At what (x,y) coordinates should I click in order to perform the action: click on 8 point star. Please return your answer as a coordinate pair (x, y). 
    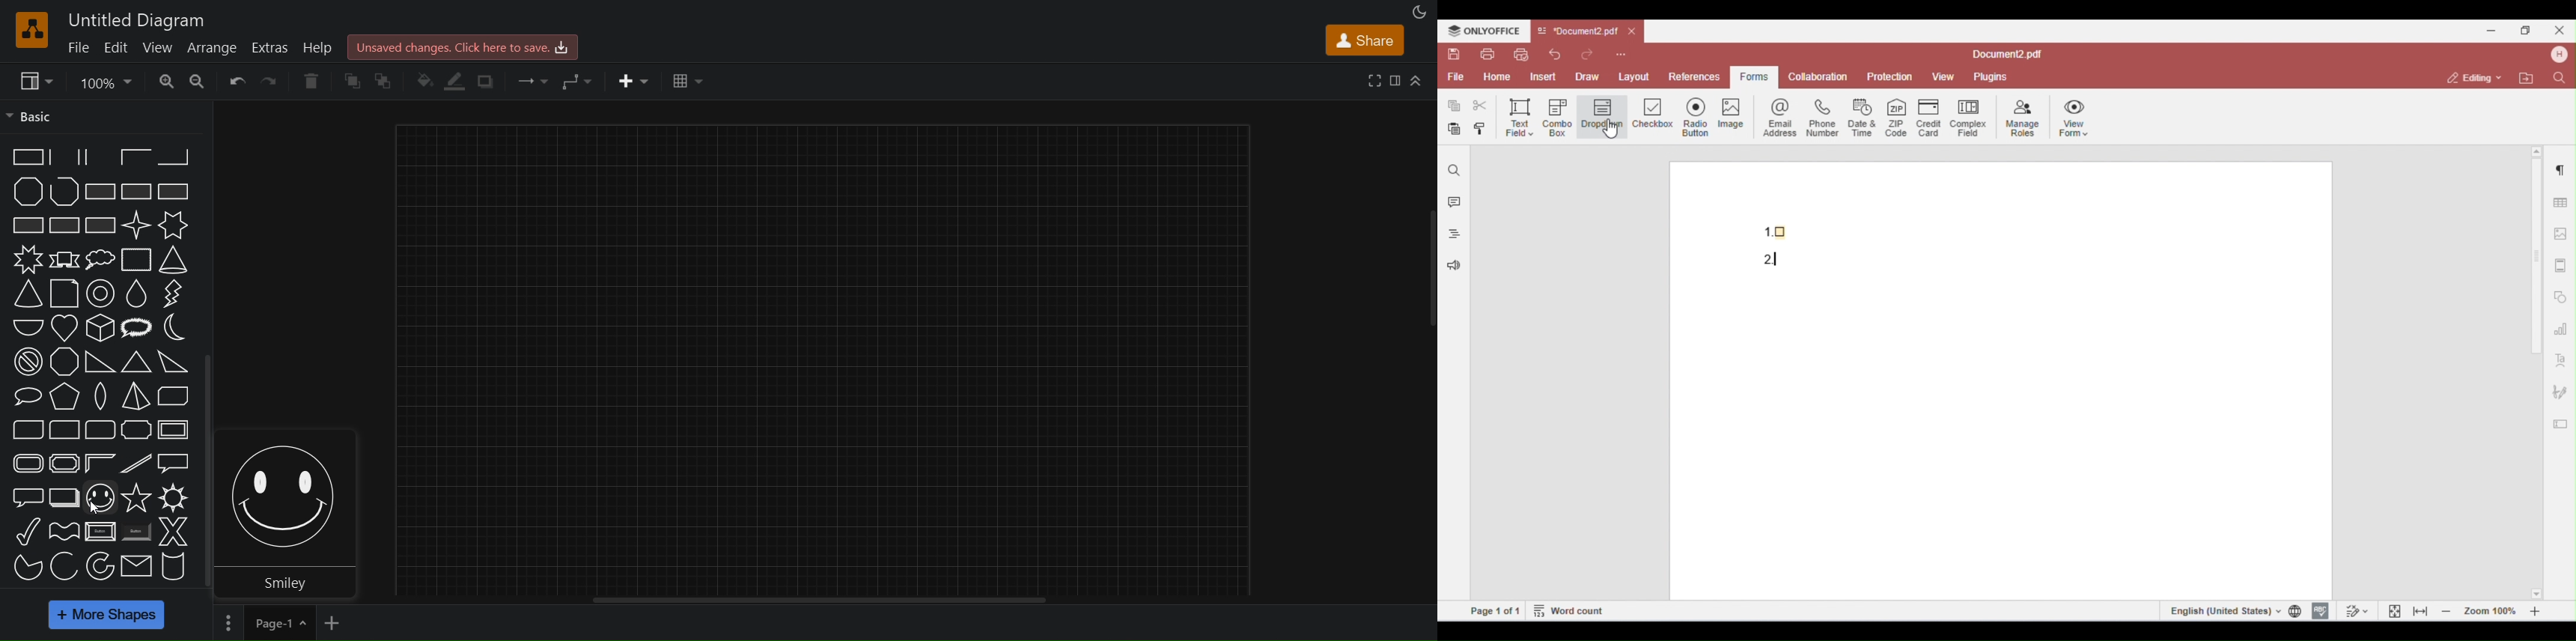
    Looking at the image, I should click on (28, 258).